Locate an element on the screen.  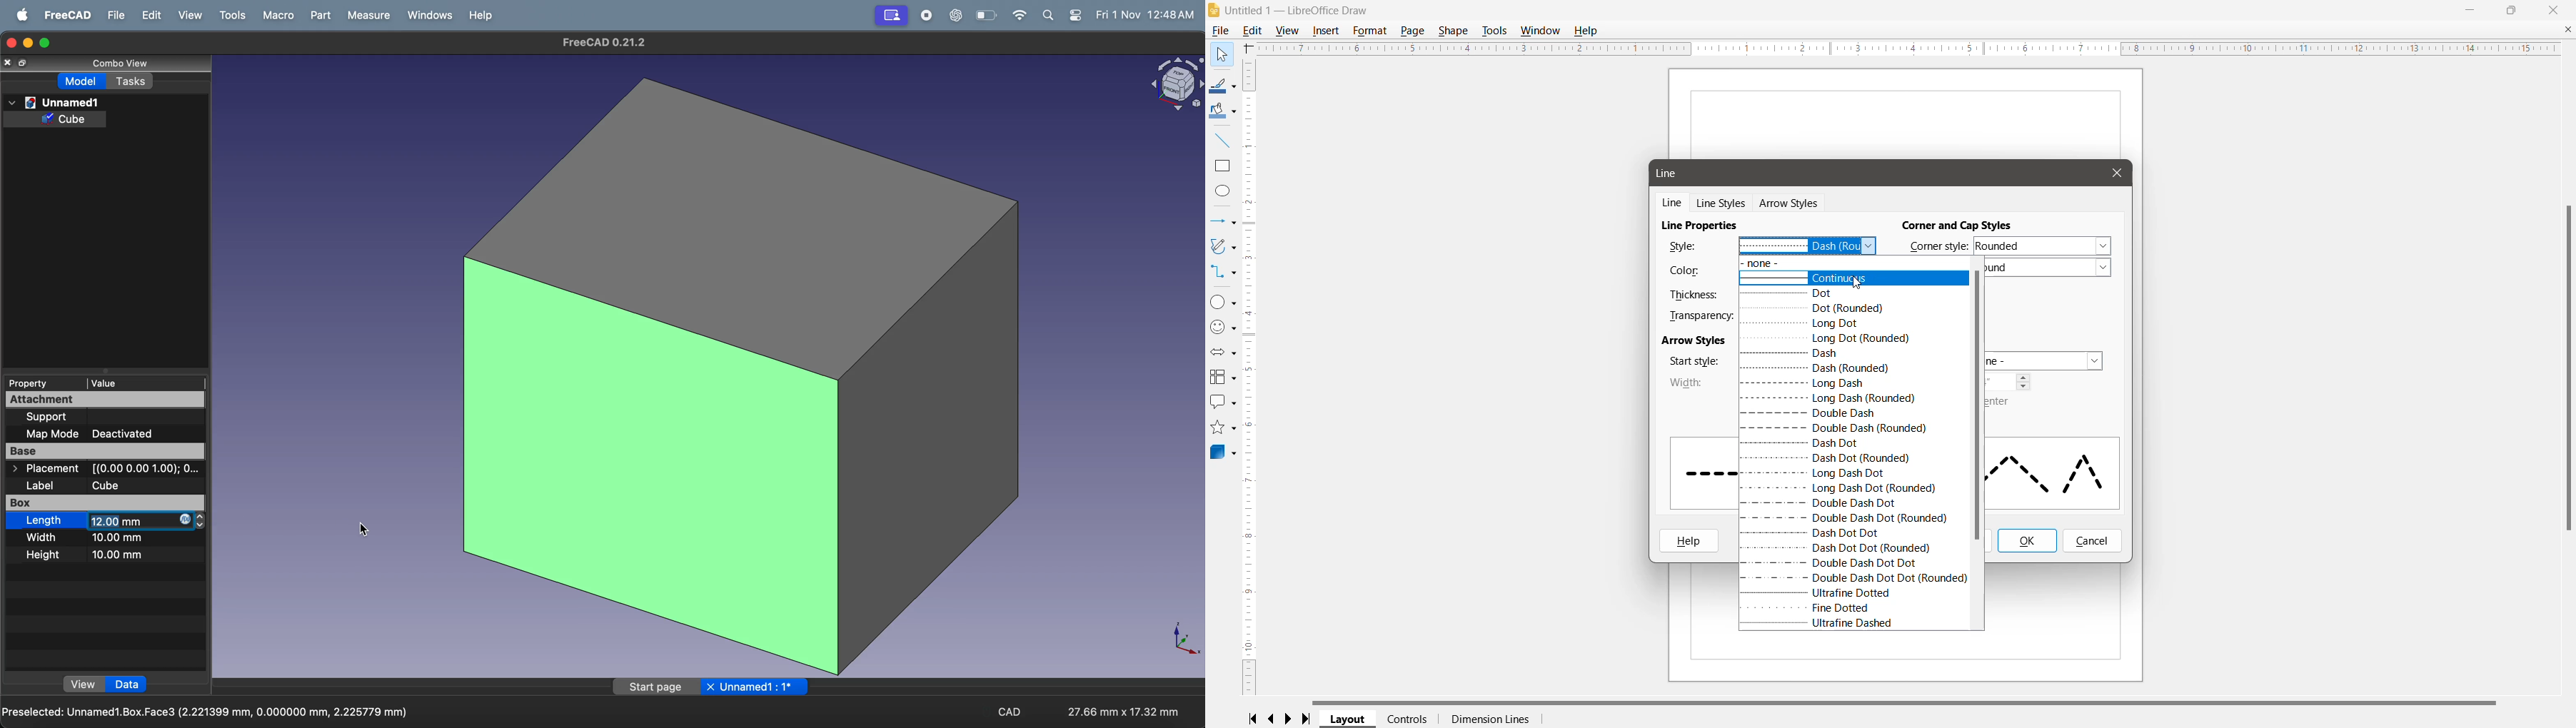
Basic Shapes is located at coordinates (1223, 302).